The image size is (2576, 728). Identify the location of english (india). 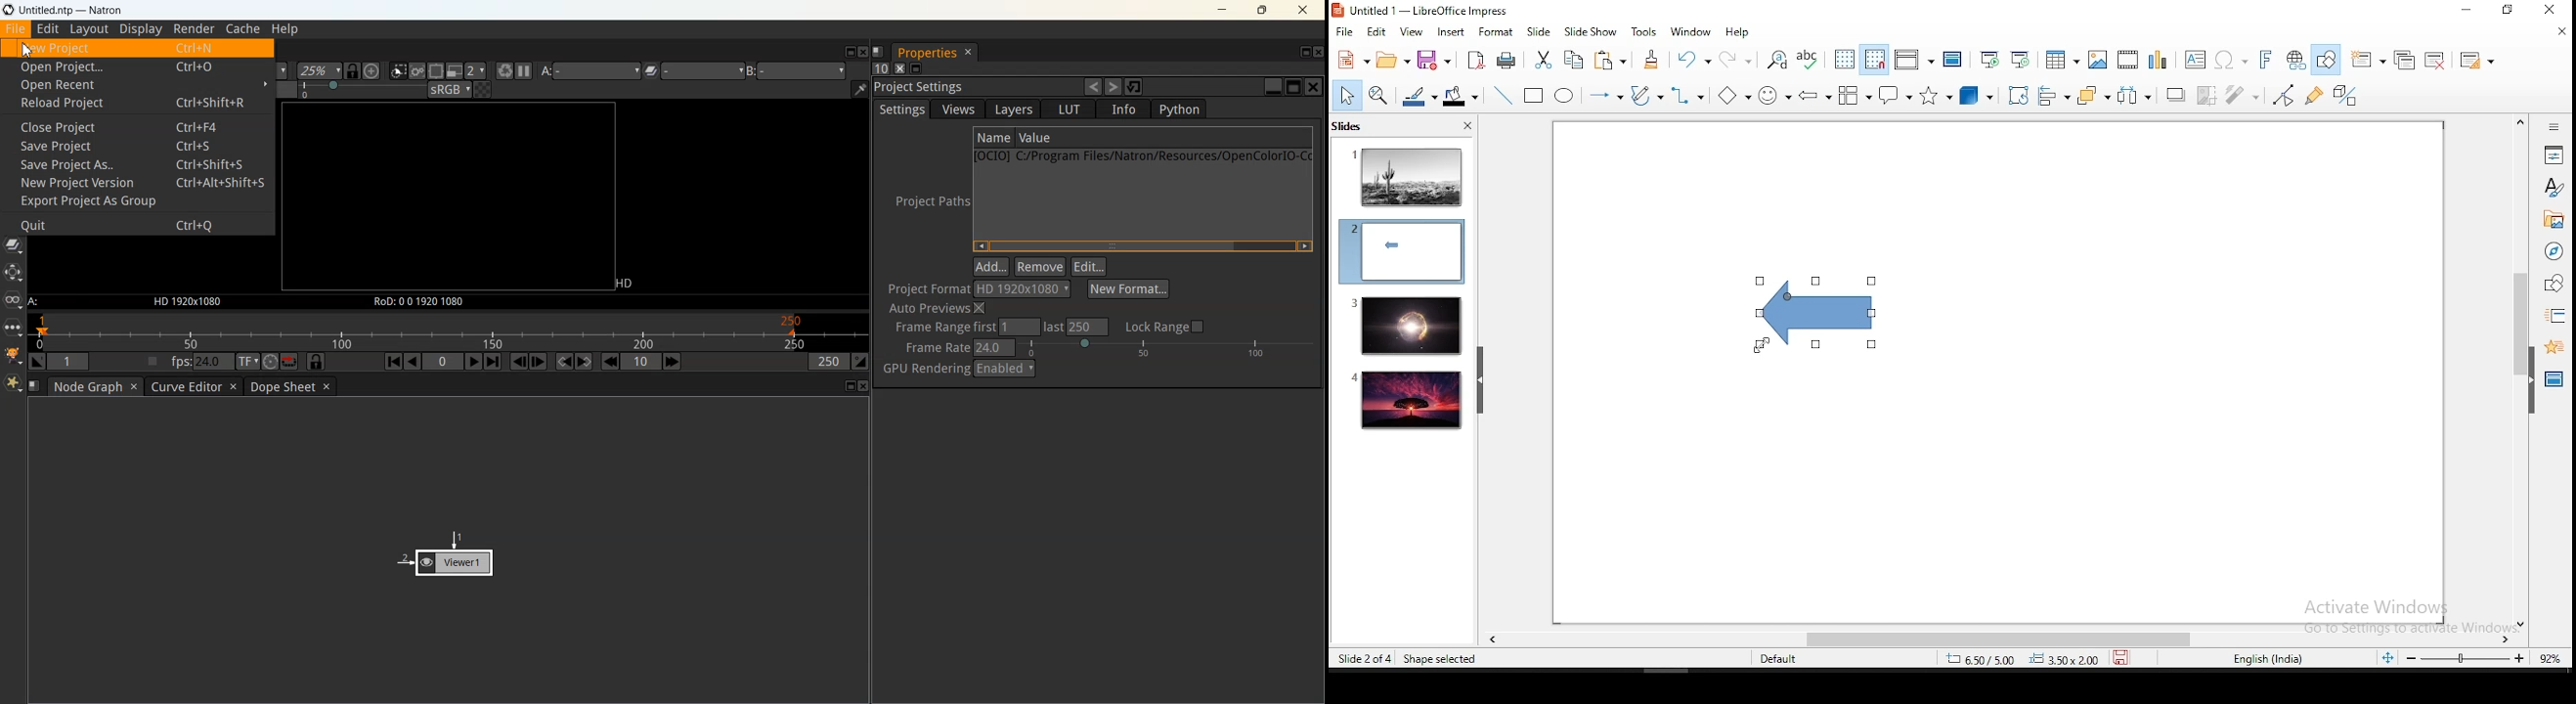
(2270, 658).